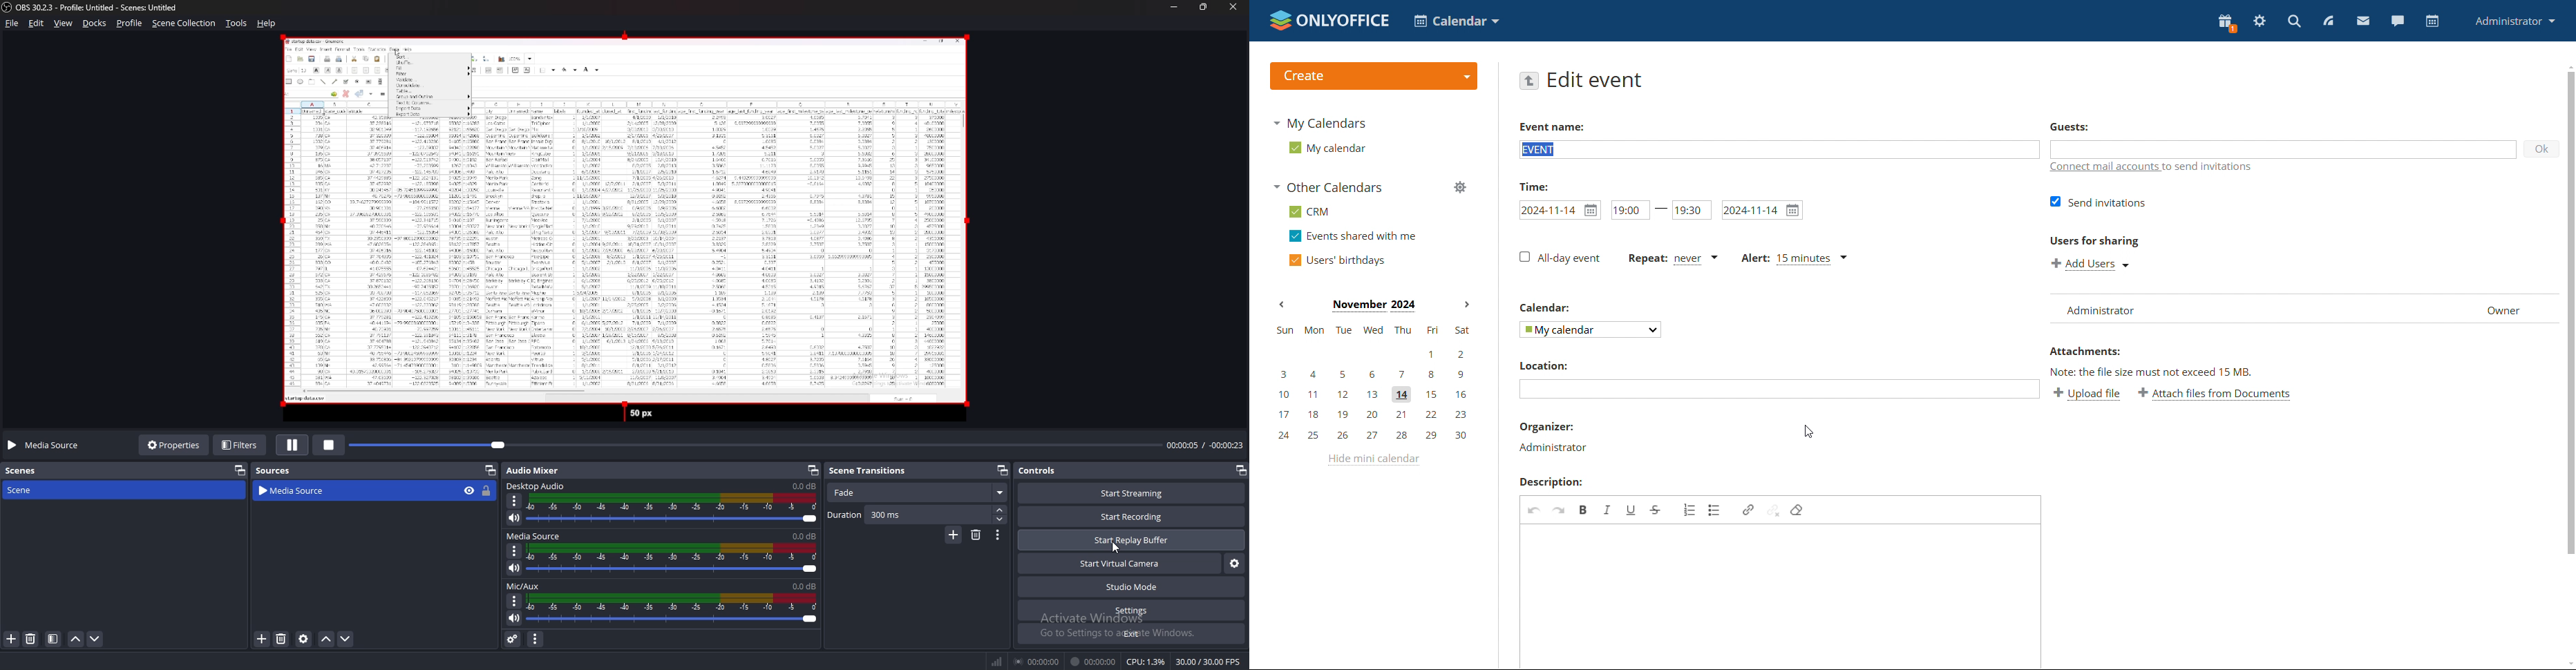  I want to click on scroll down, so click(2568, 664).